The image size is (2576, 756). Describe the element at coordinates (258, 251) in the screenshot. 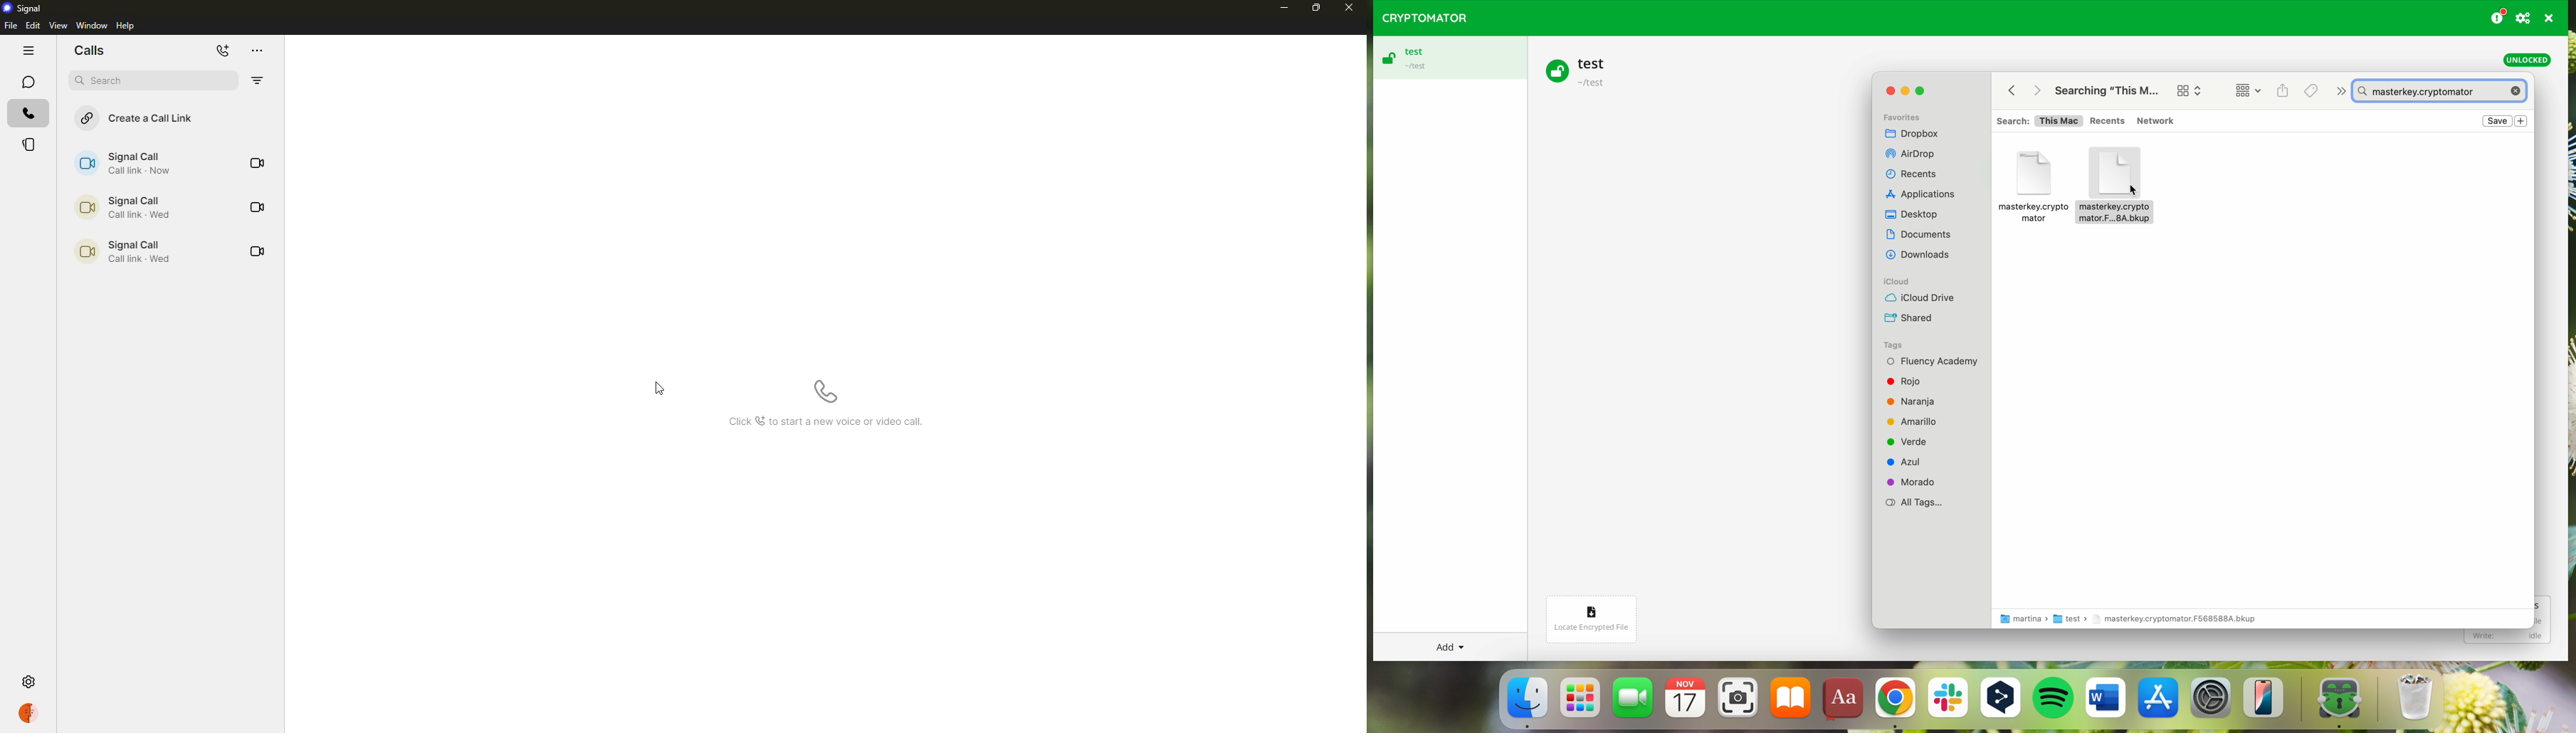

I see `video` at that location.